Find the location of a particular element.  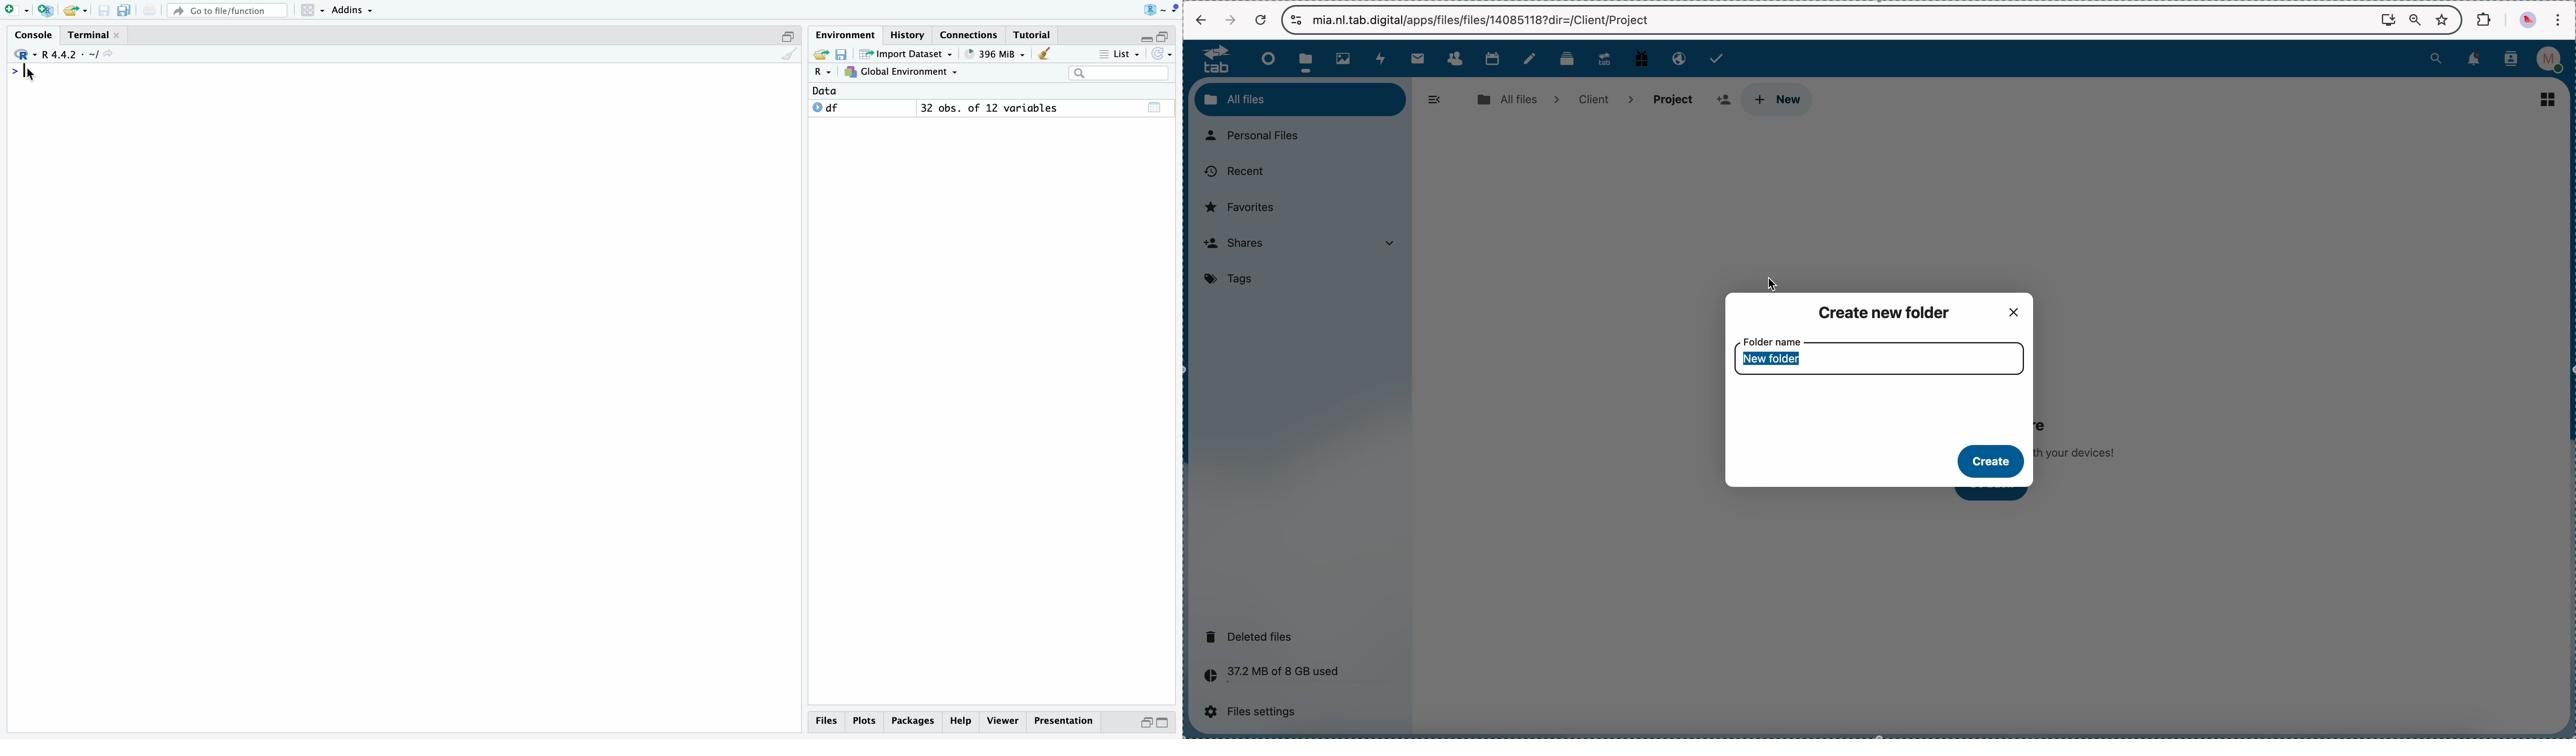

logo is located at coordinates (1159, 9).